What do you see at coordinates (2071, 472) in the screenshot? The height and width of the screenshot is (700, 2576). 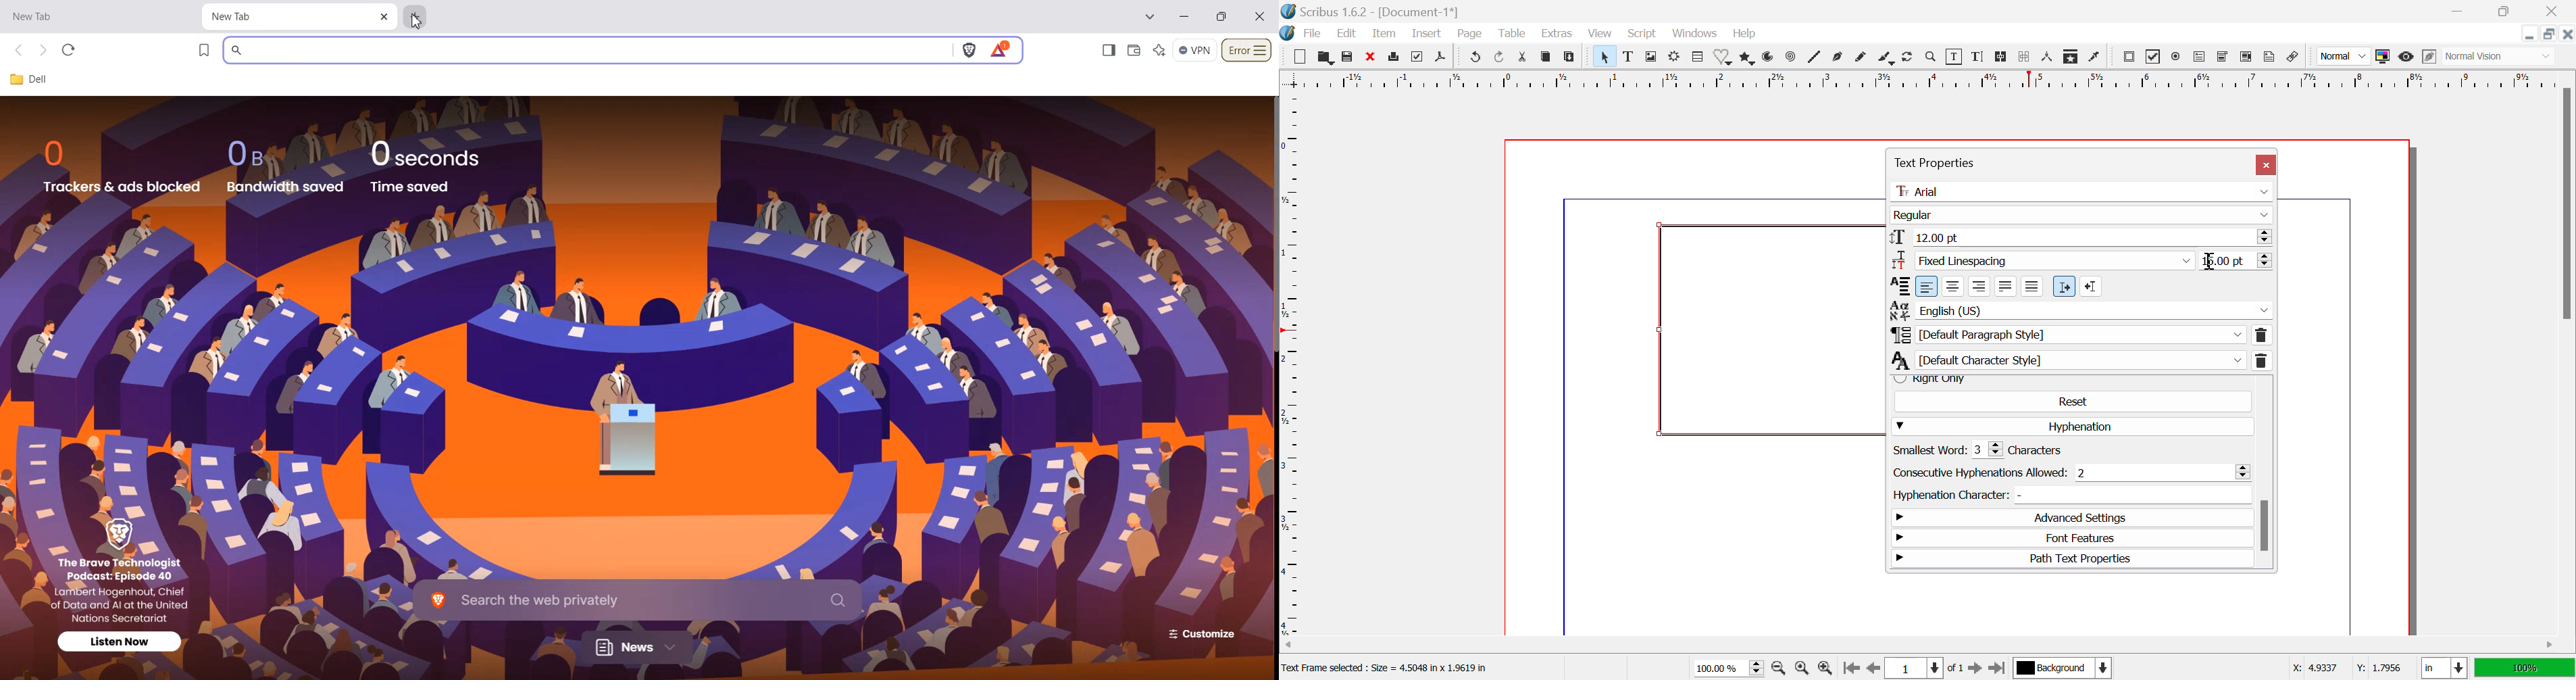 I see `Consecutive hyphenations allowed: 2` at bounding box center [2071, 472].